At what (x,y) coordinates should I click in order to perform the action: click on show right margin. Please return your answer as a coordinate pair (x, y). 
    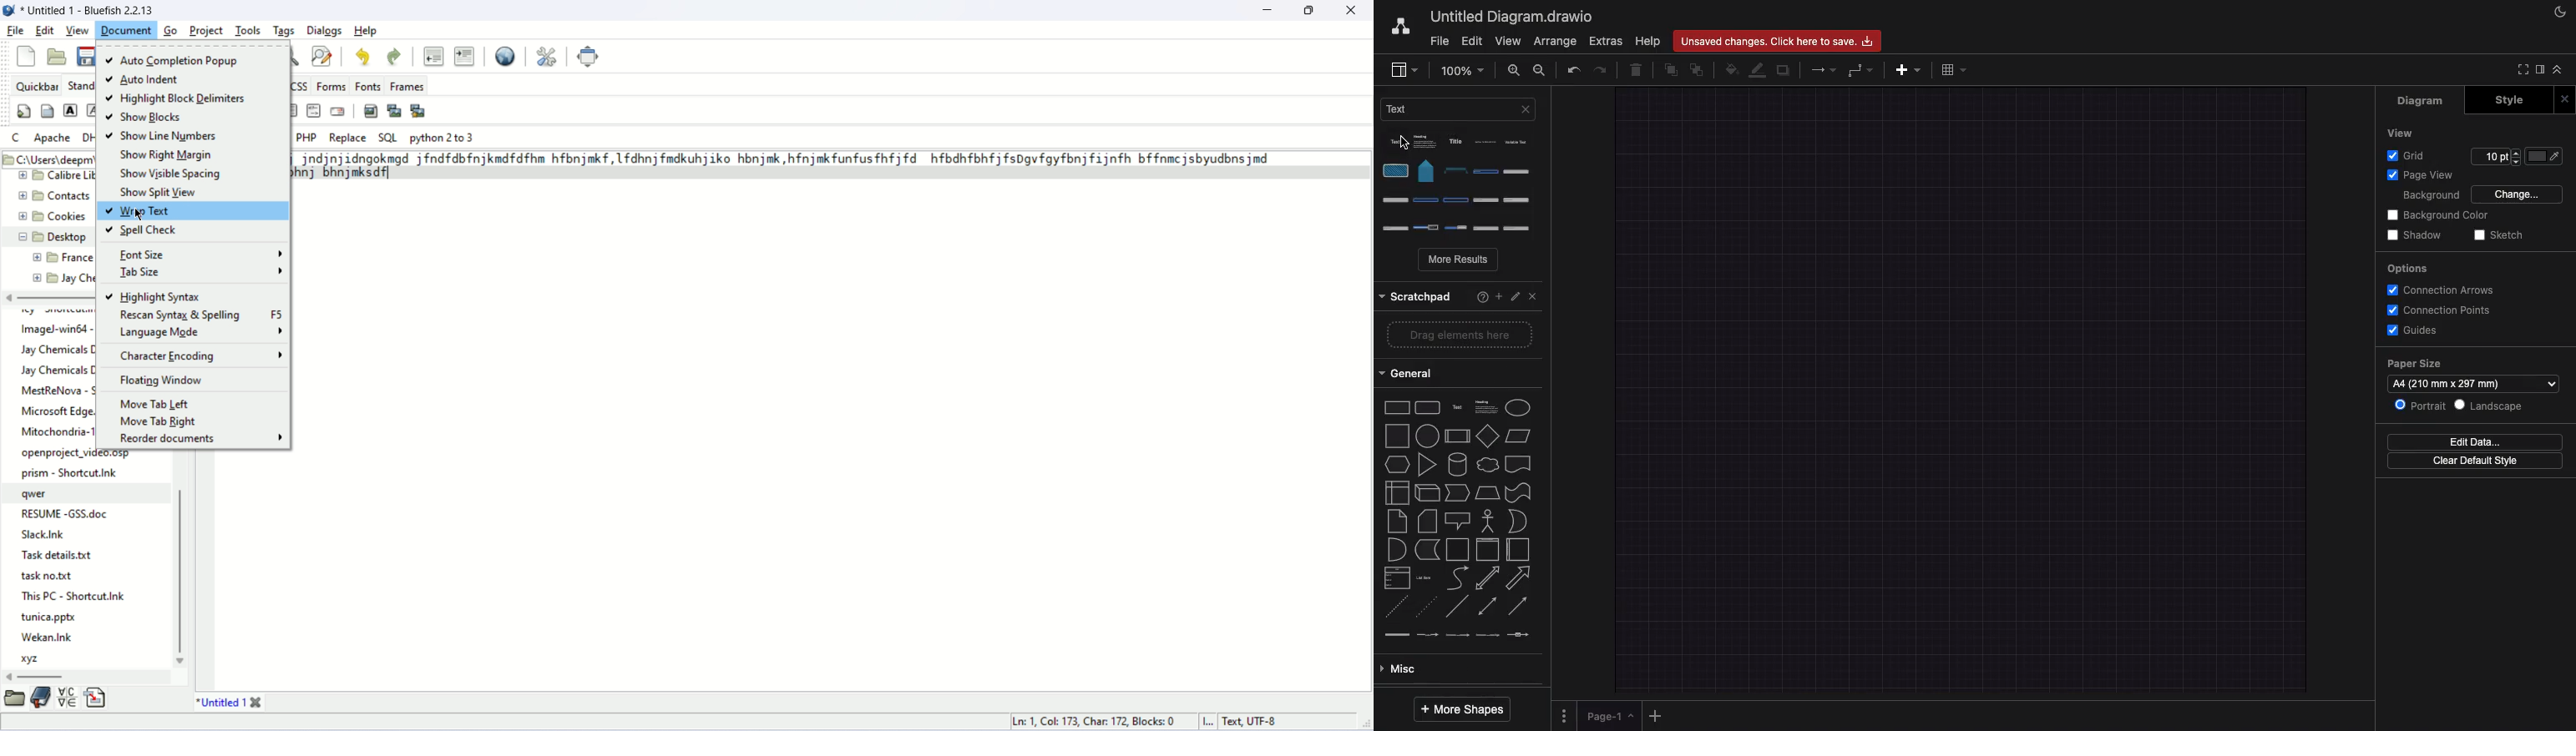
    Looking at the image, I should click on (172, 155).